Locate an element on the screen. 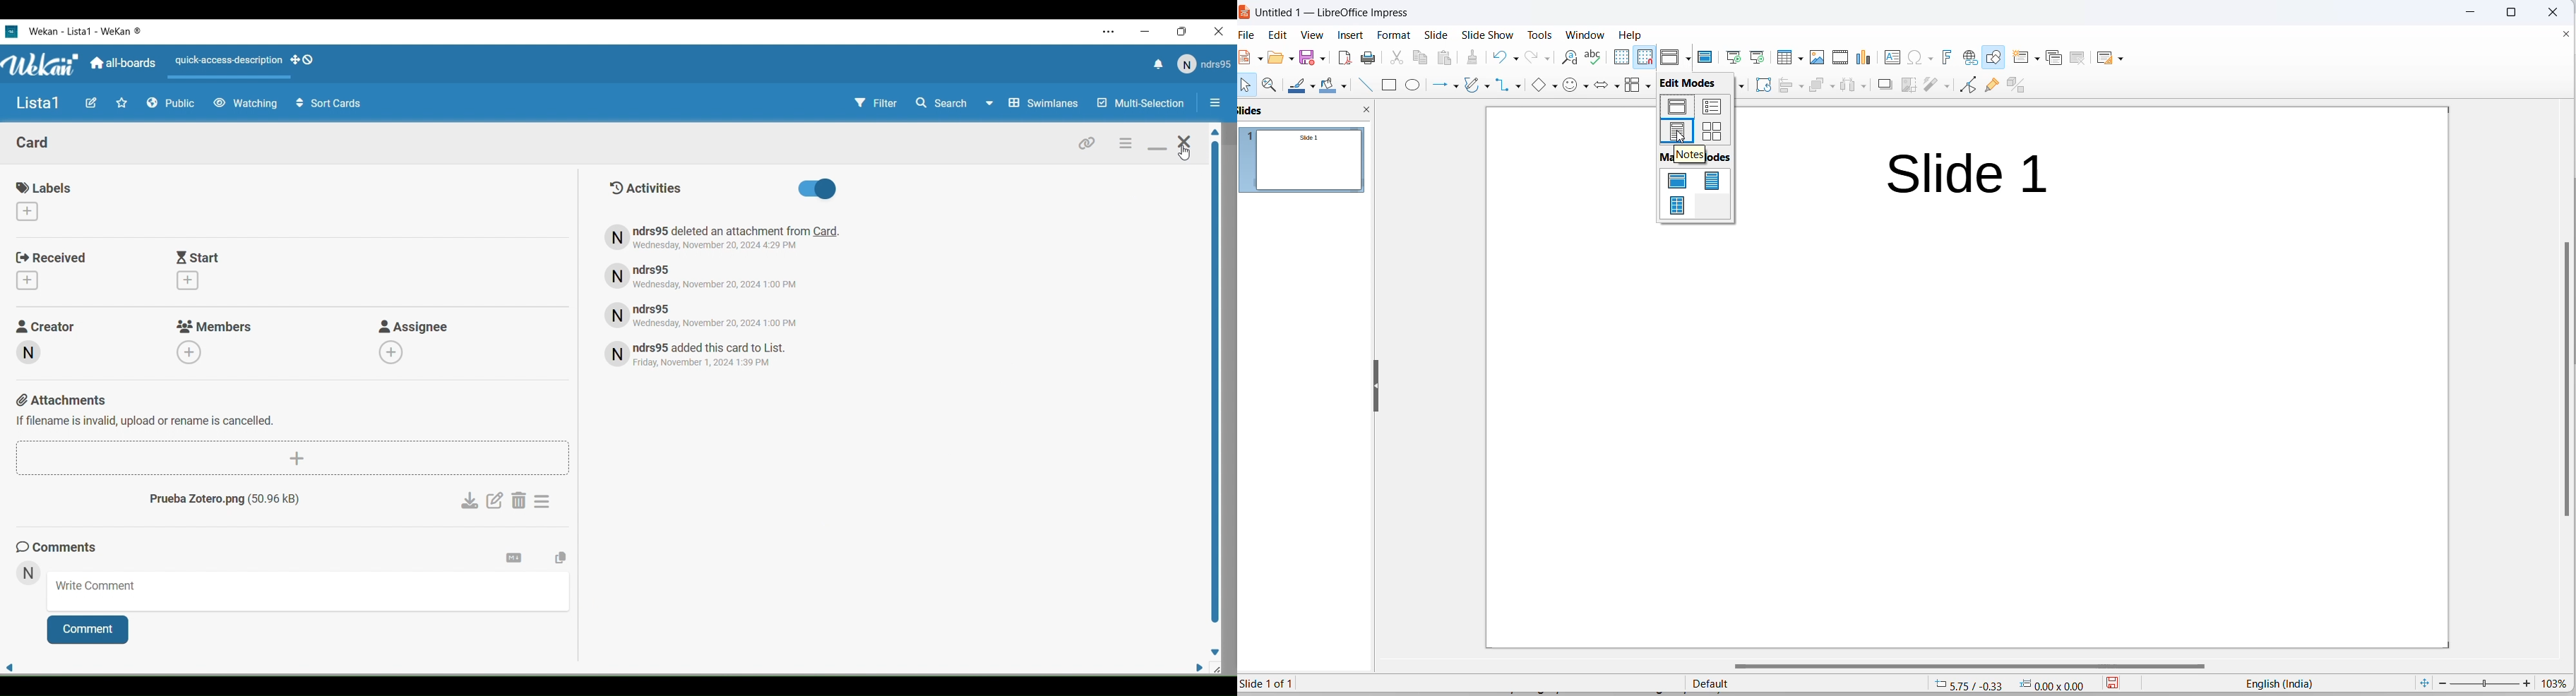 The height and width of the screenshot is (700, 2576). save is located at coordinates (2116, 683).